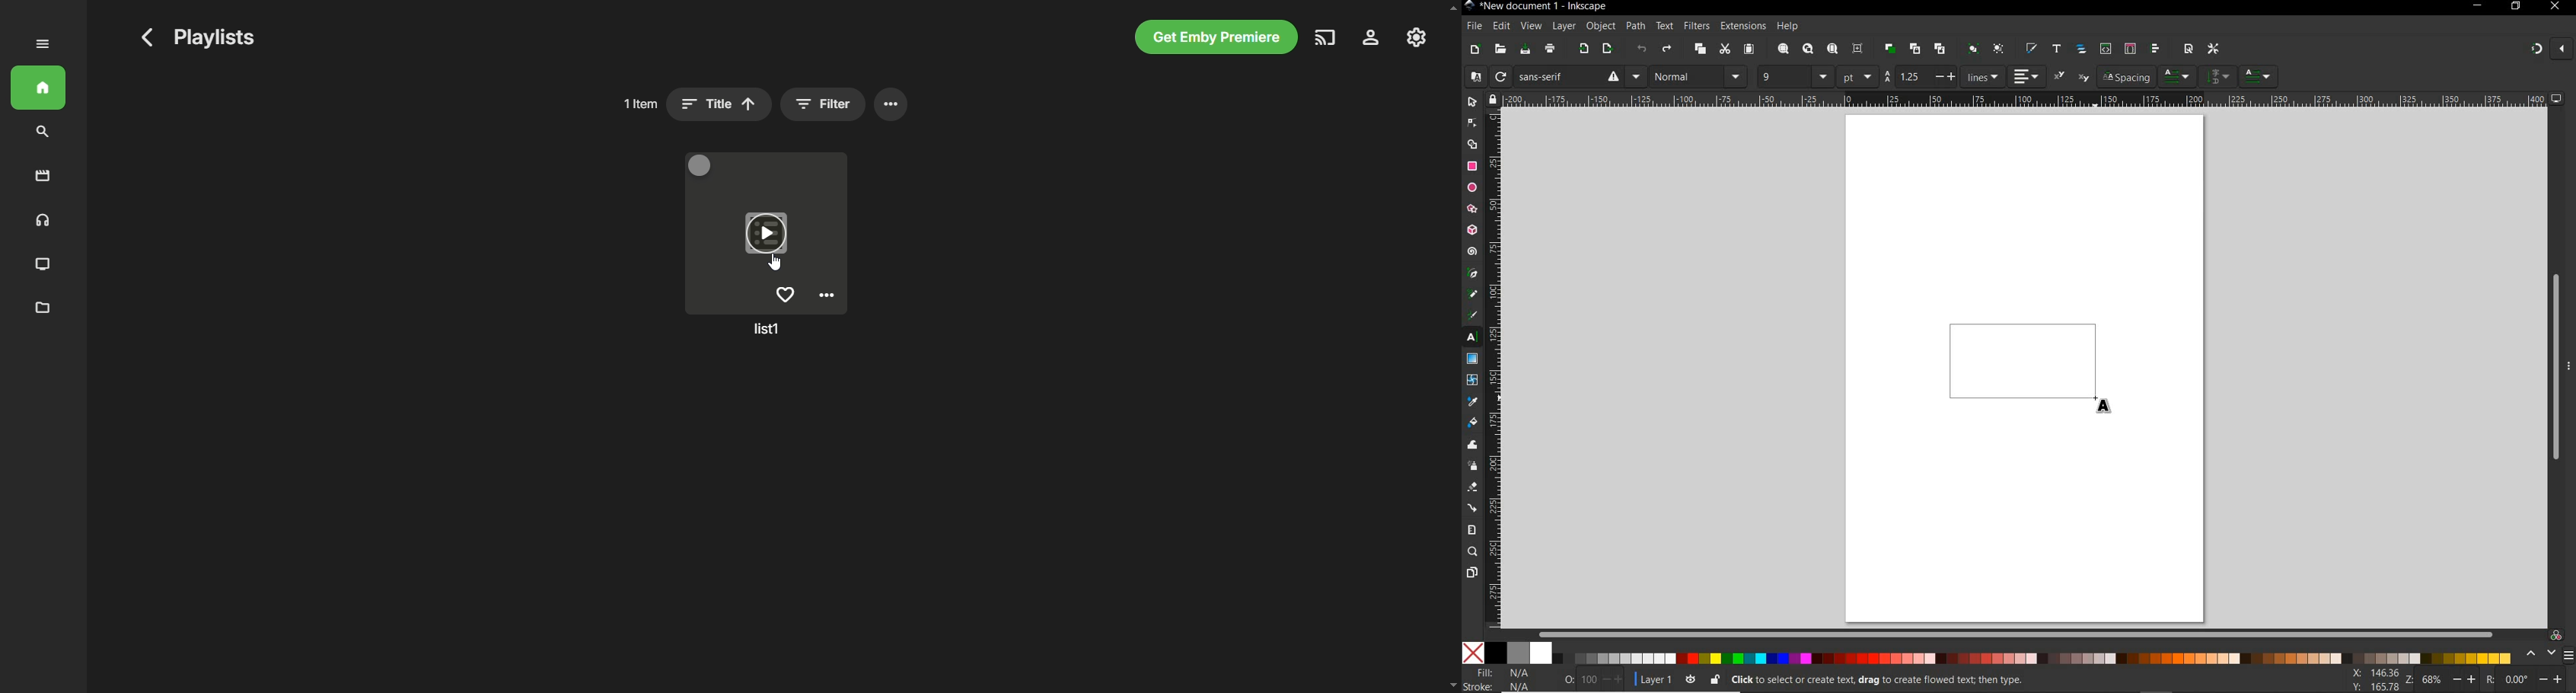  I want to click on text, so click(1663, 27).